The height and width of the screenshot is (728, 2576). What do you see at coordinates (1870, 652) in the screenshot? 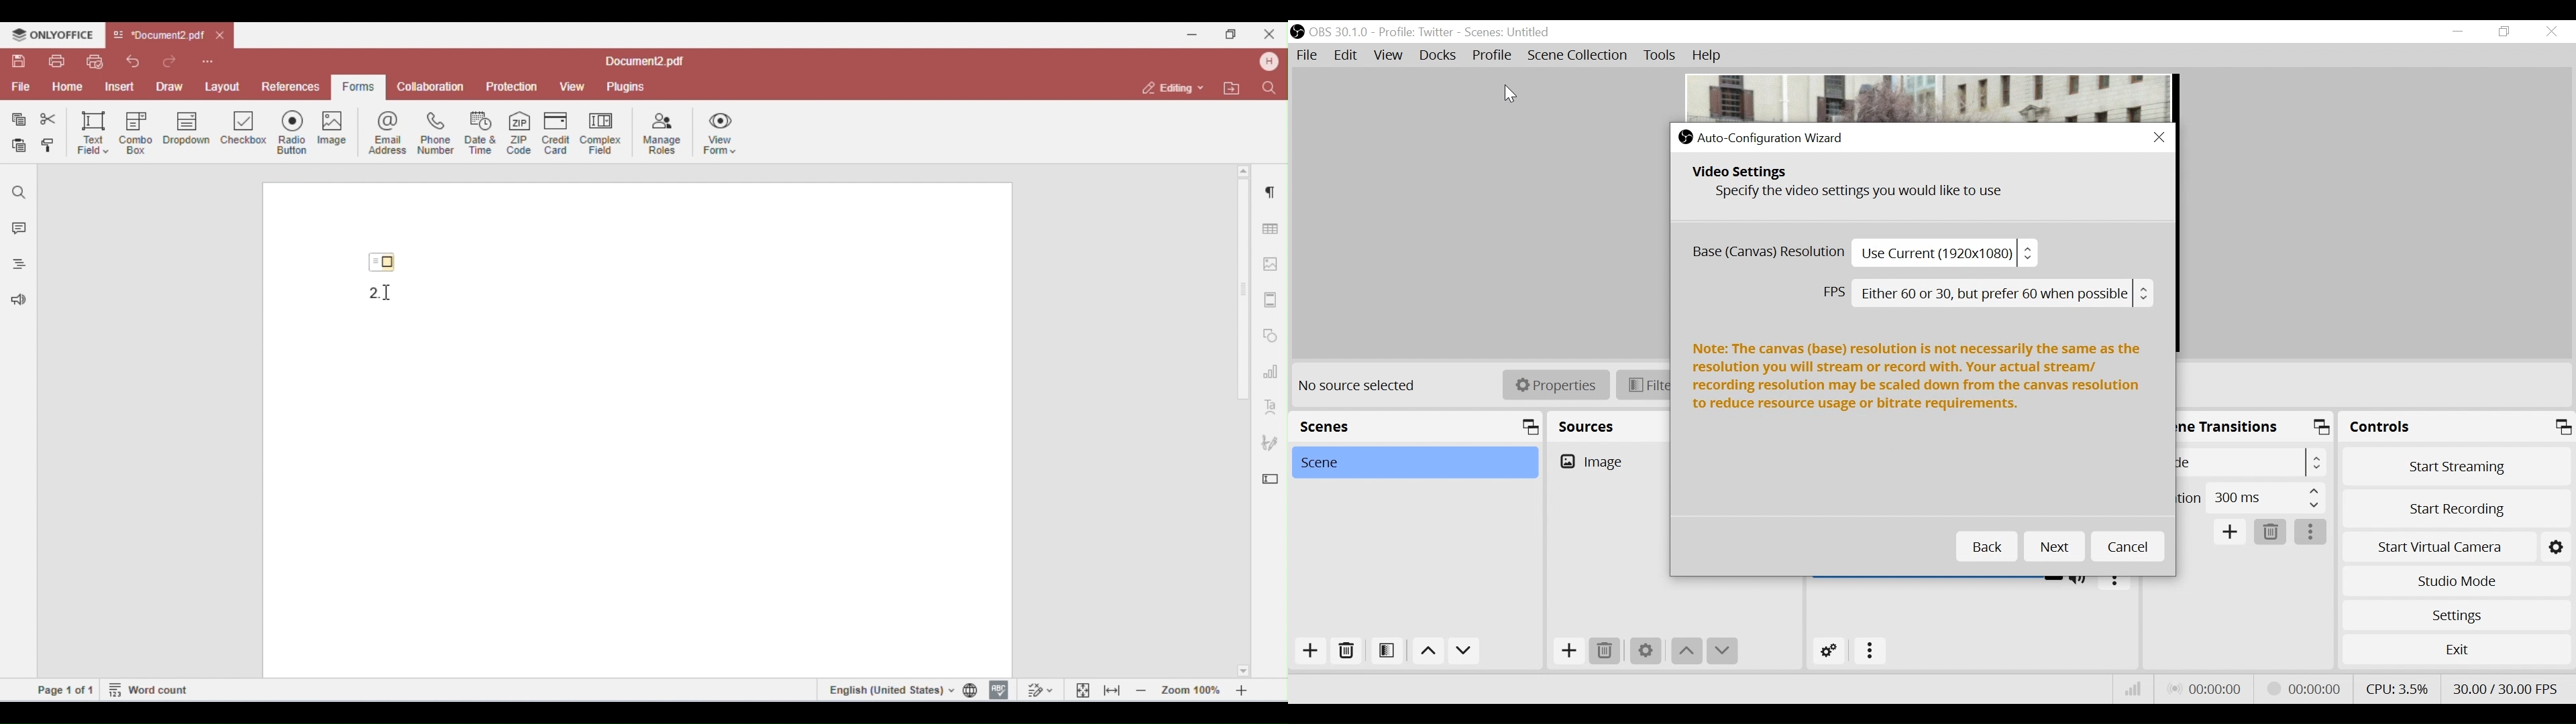
I see `More Options` at bounding box center [1870, 652].